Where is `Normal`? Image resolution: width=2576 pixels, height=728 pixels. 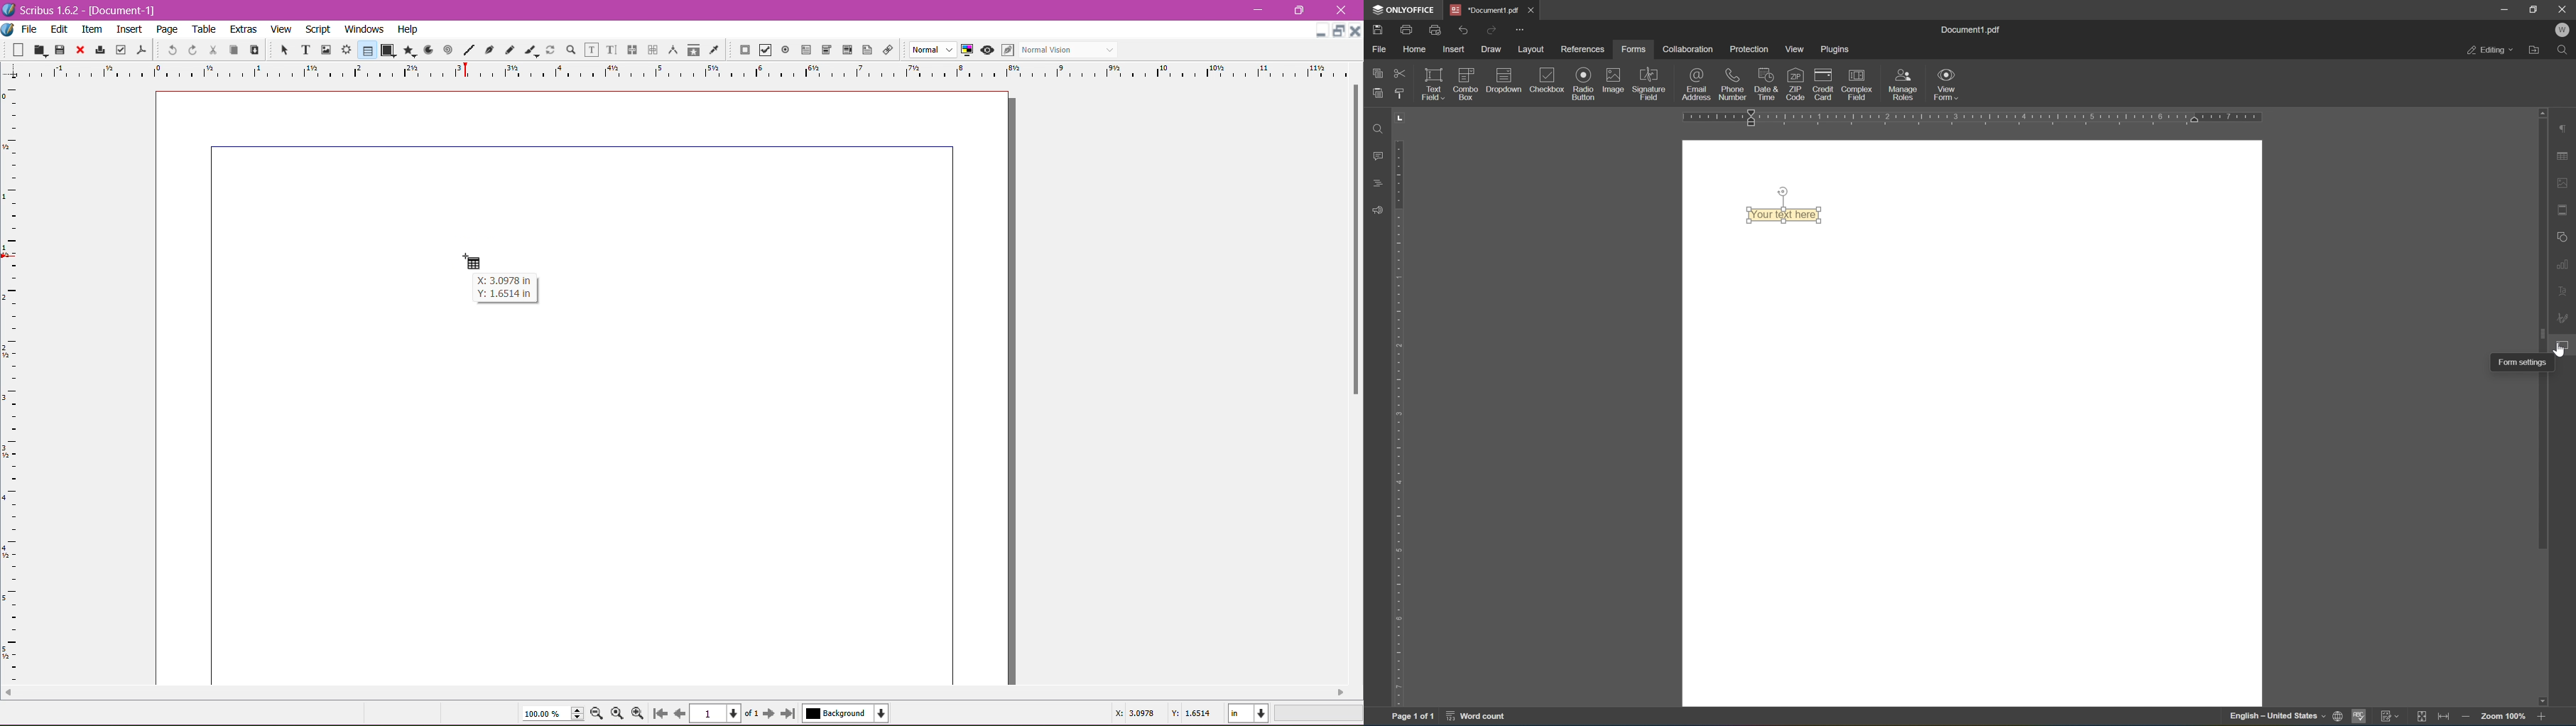
Normal is located at coordinates (931, 50).